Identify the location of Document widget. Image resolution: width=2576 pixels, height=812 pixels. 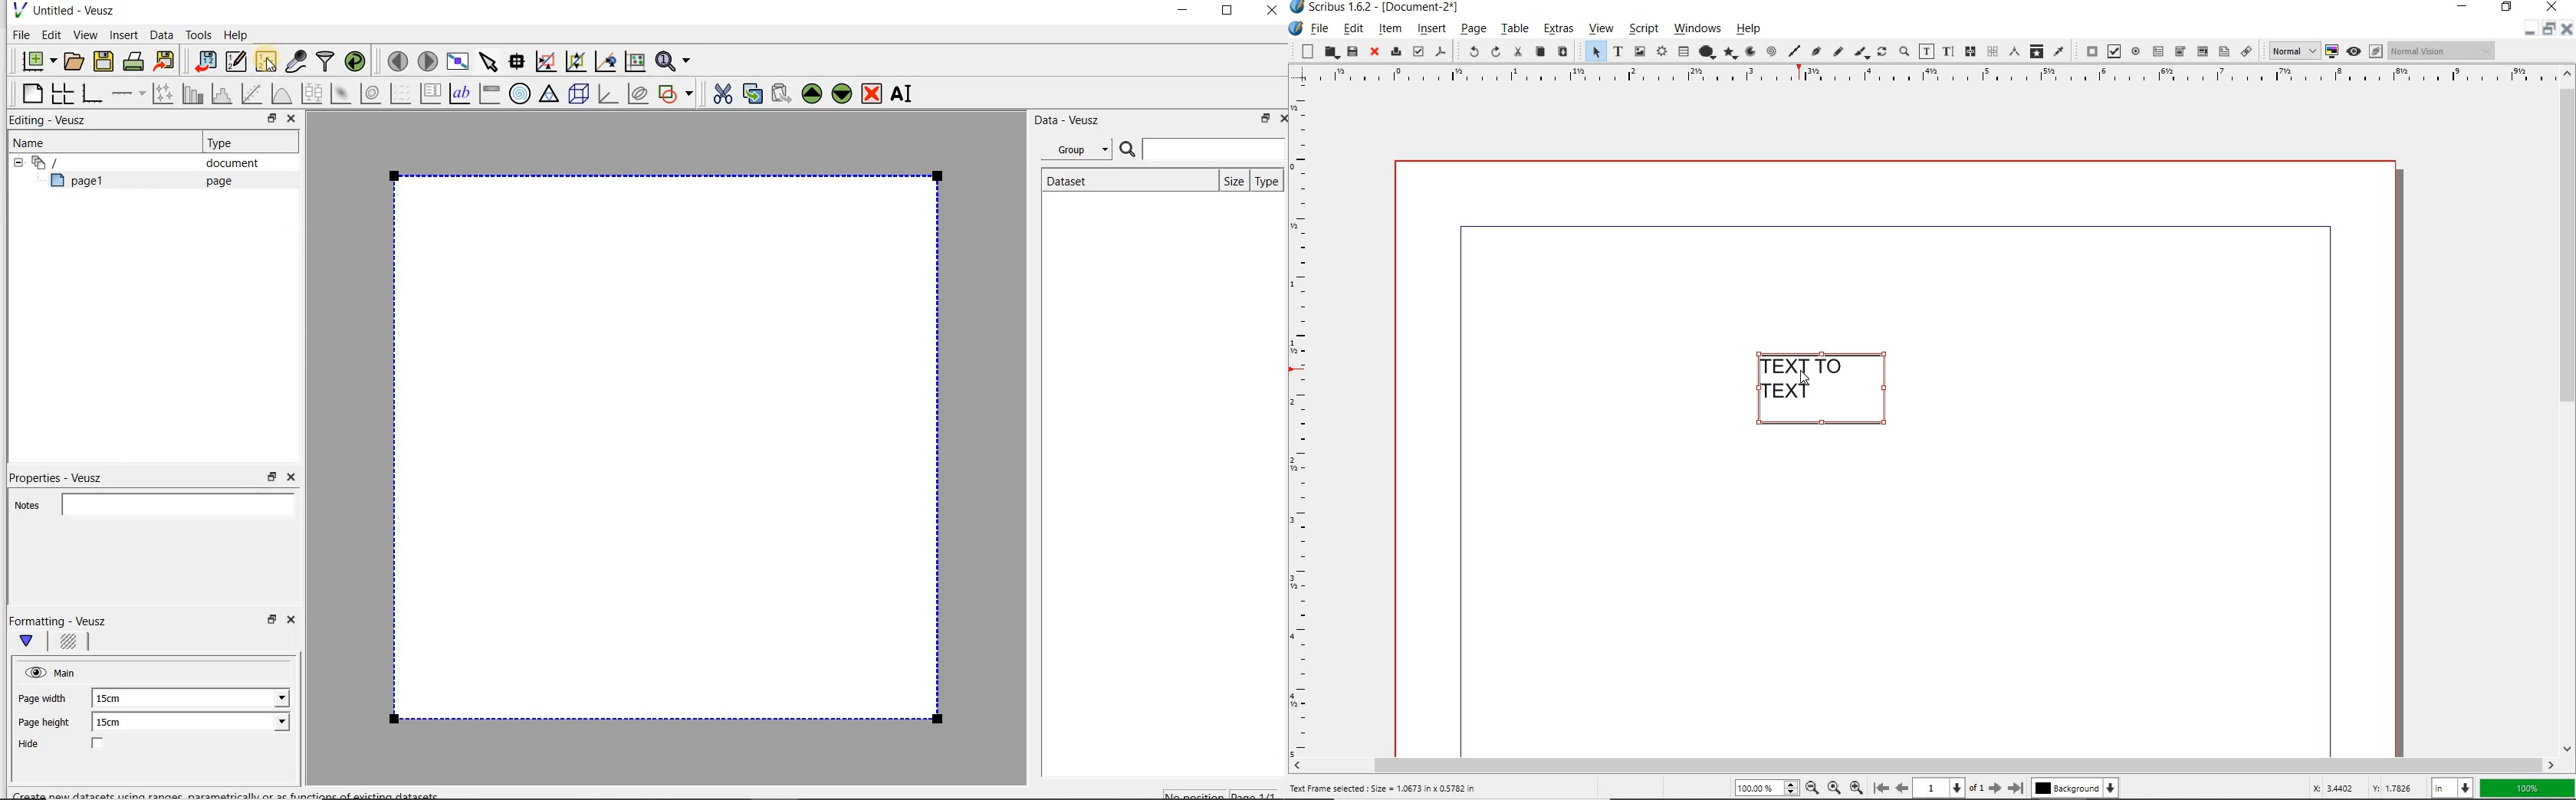
(72, 162).